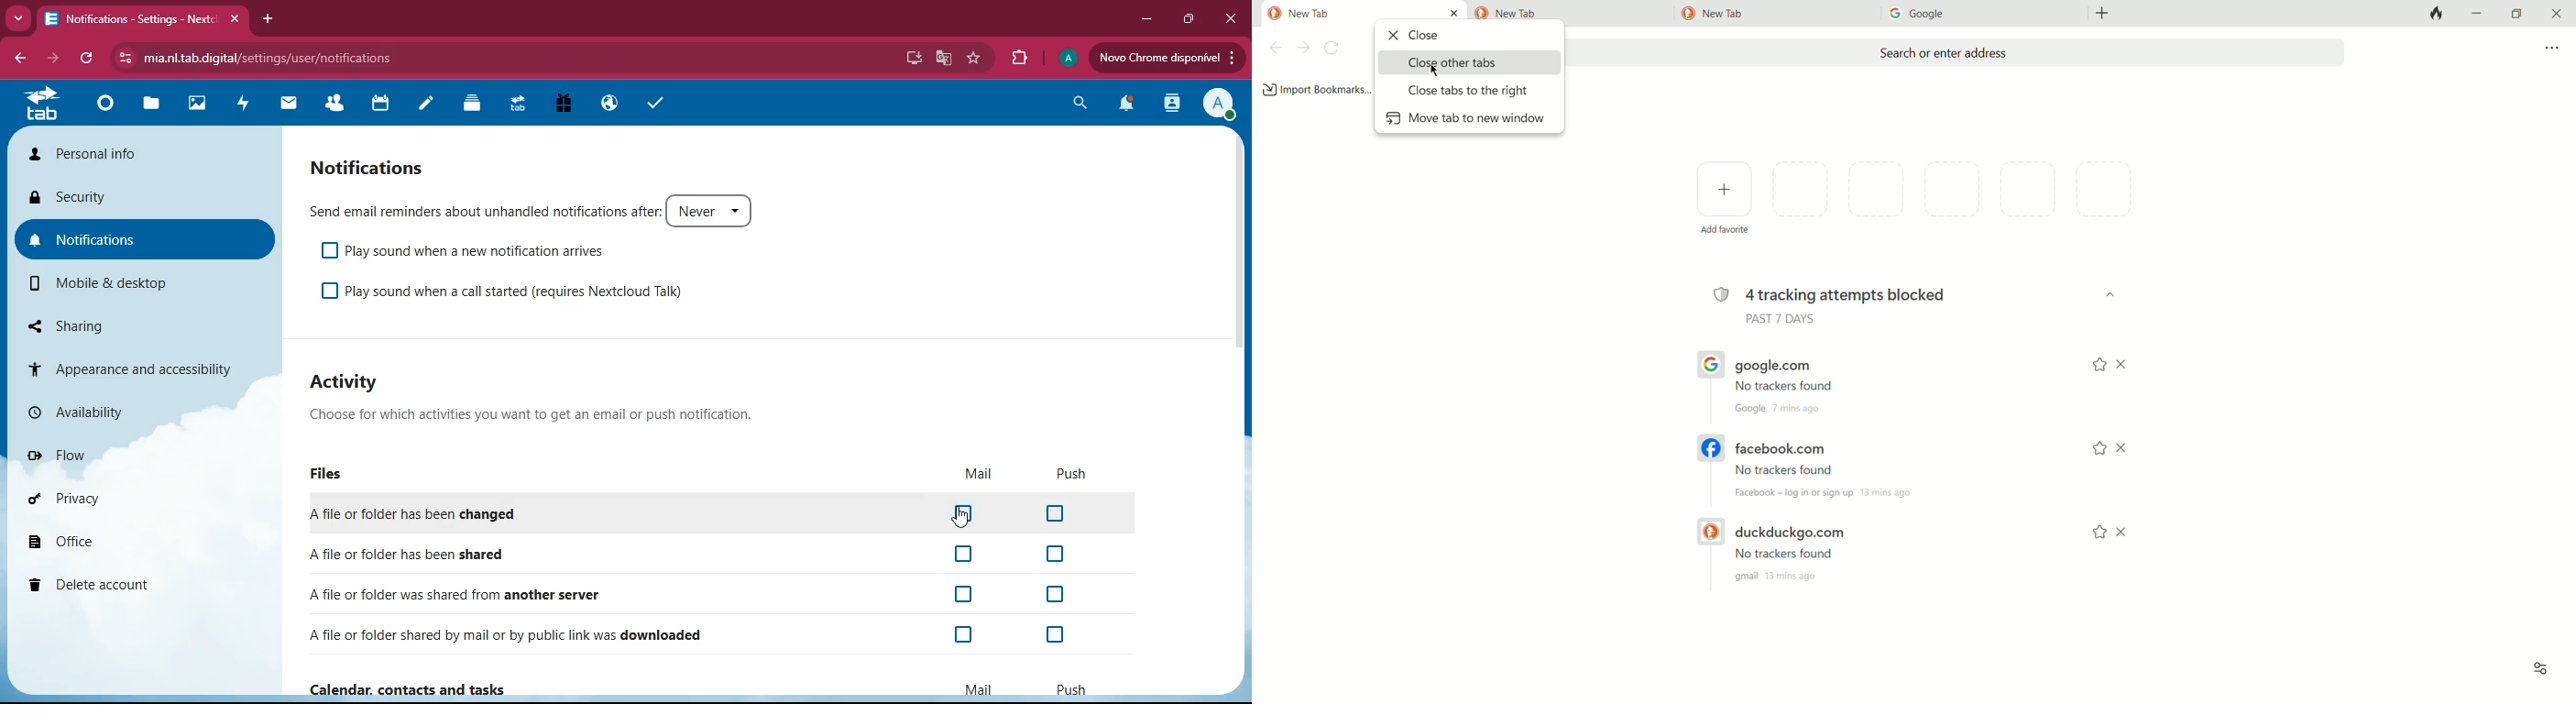 This screenshot has height=728, width=2576. I want to click on mail, so click(291, 108).